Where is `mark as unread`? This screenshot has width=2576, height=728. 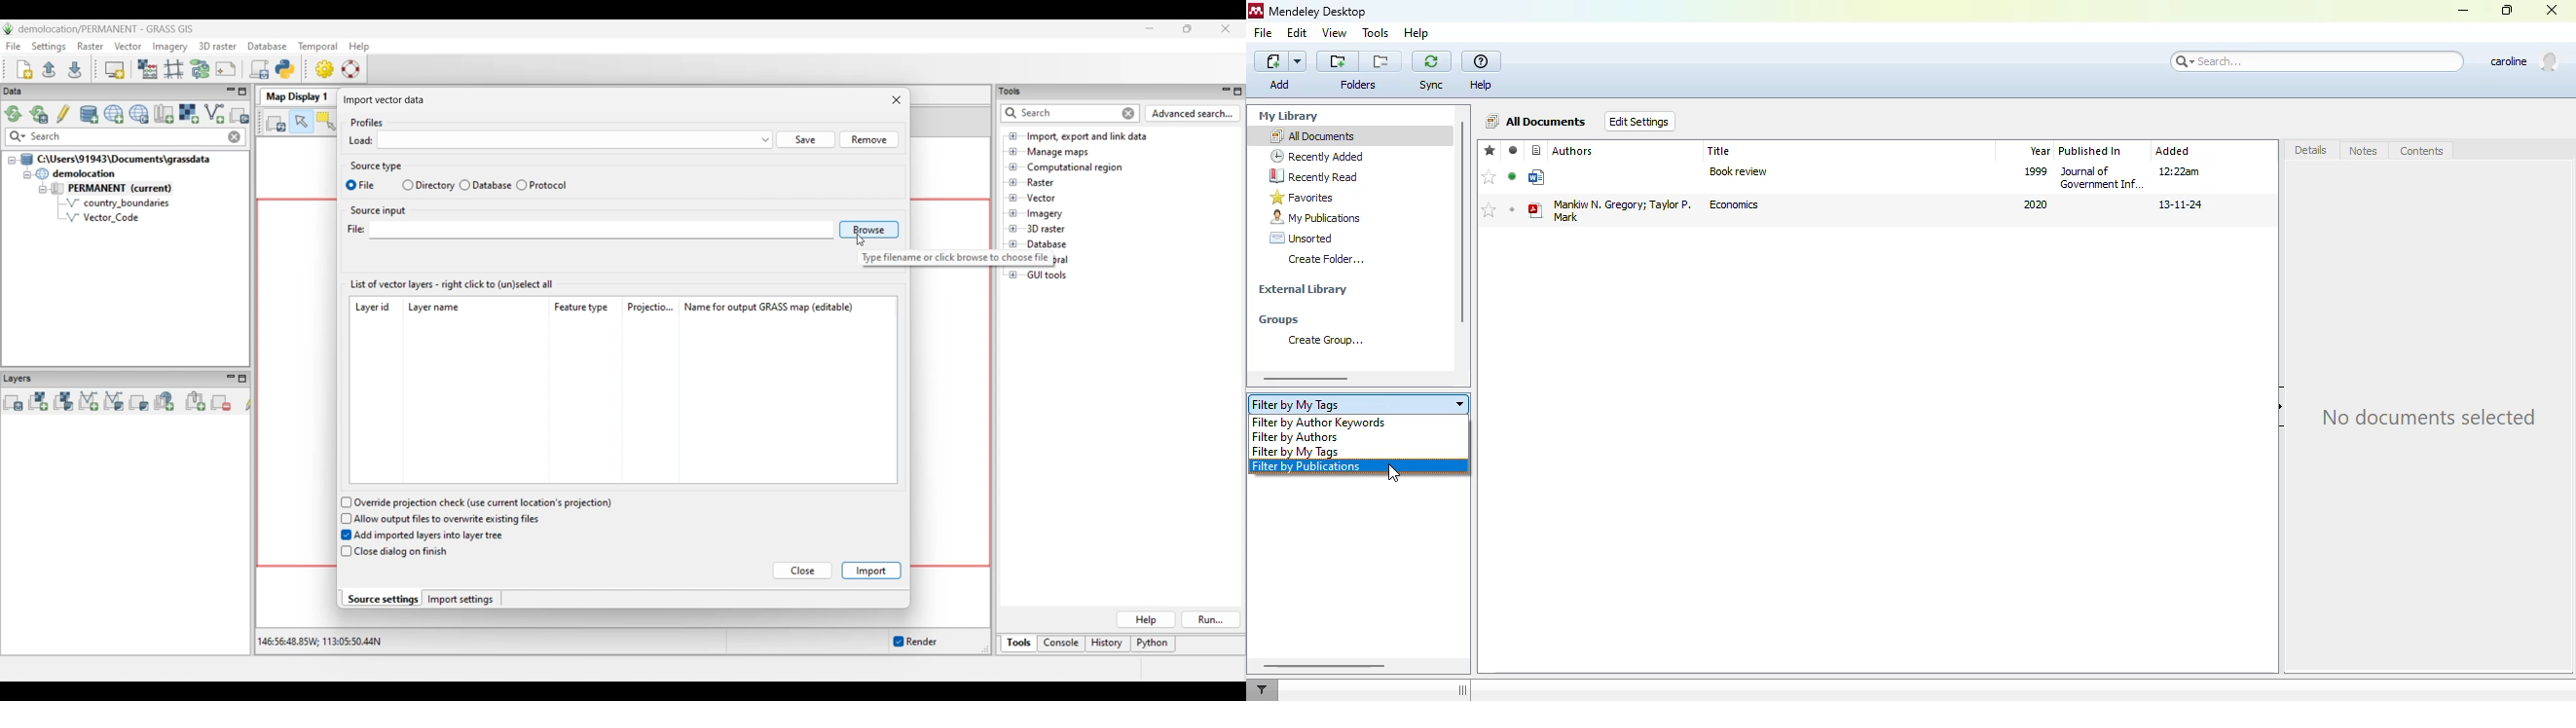 mark as unread is located at coordinates (1512, 209).